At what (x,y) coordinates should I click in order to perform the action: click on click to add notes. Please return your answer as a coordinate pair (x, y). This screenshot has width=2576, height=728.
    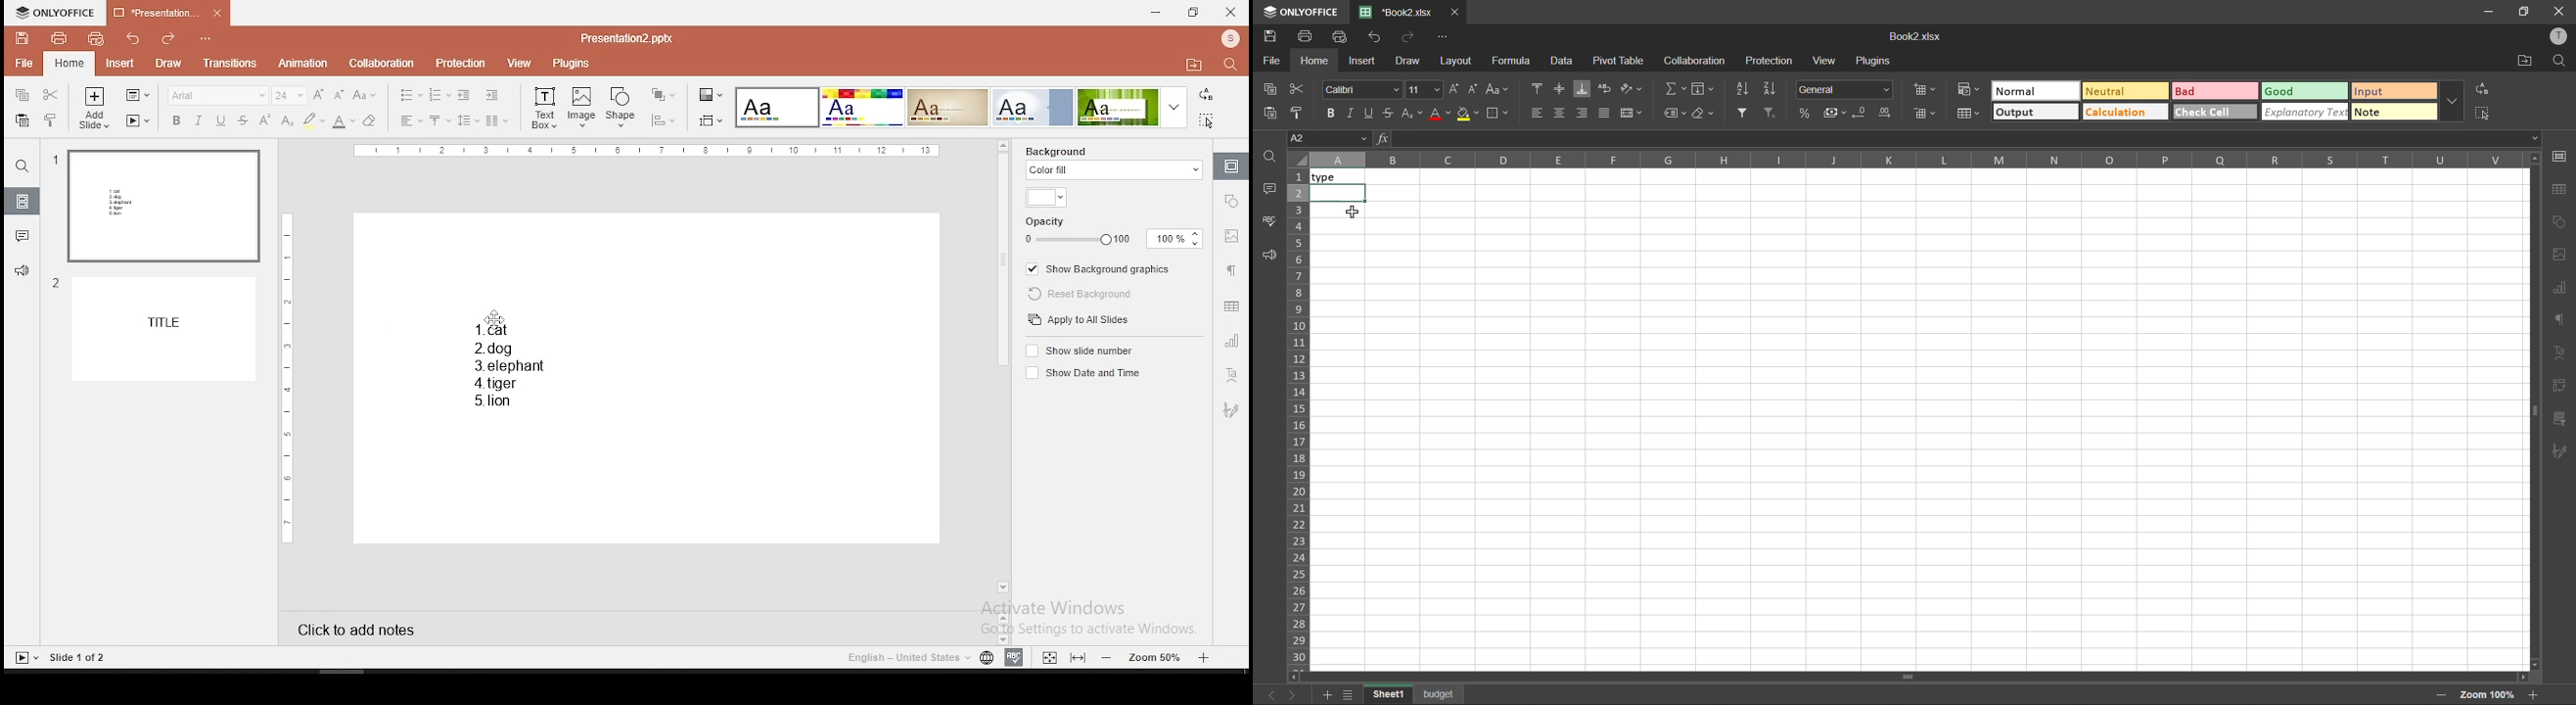
    Looking at the image, I should click on (350, 630).